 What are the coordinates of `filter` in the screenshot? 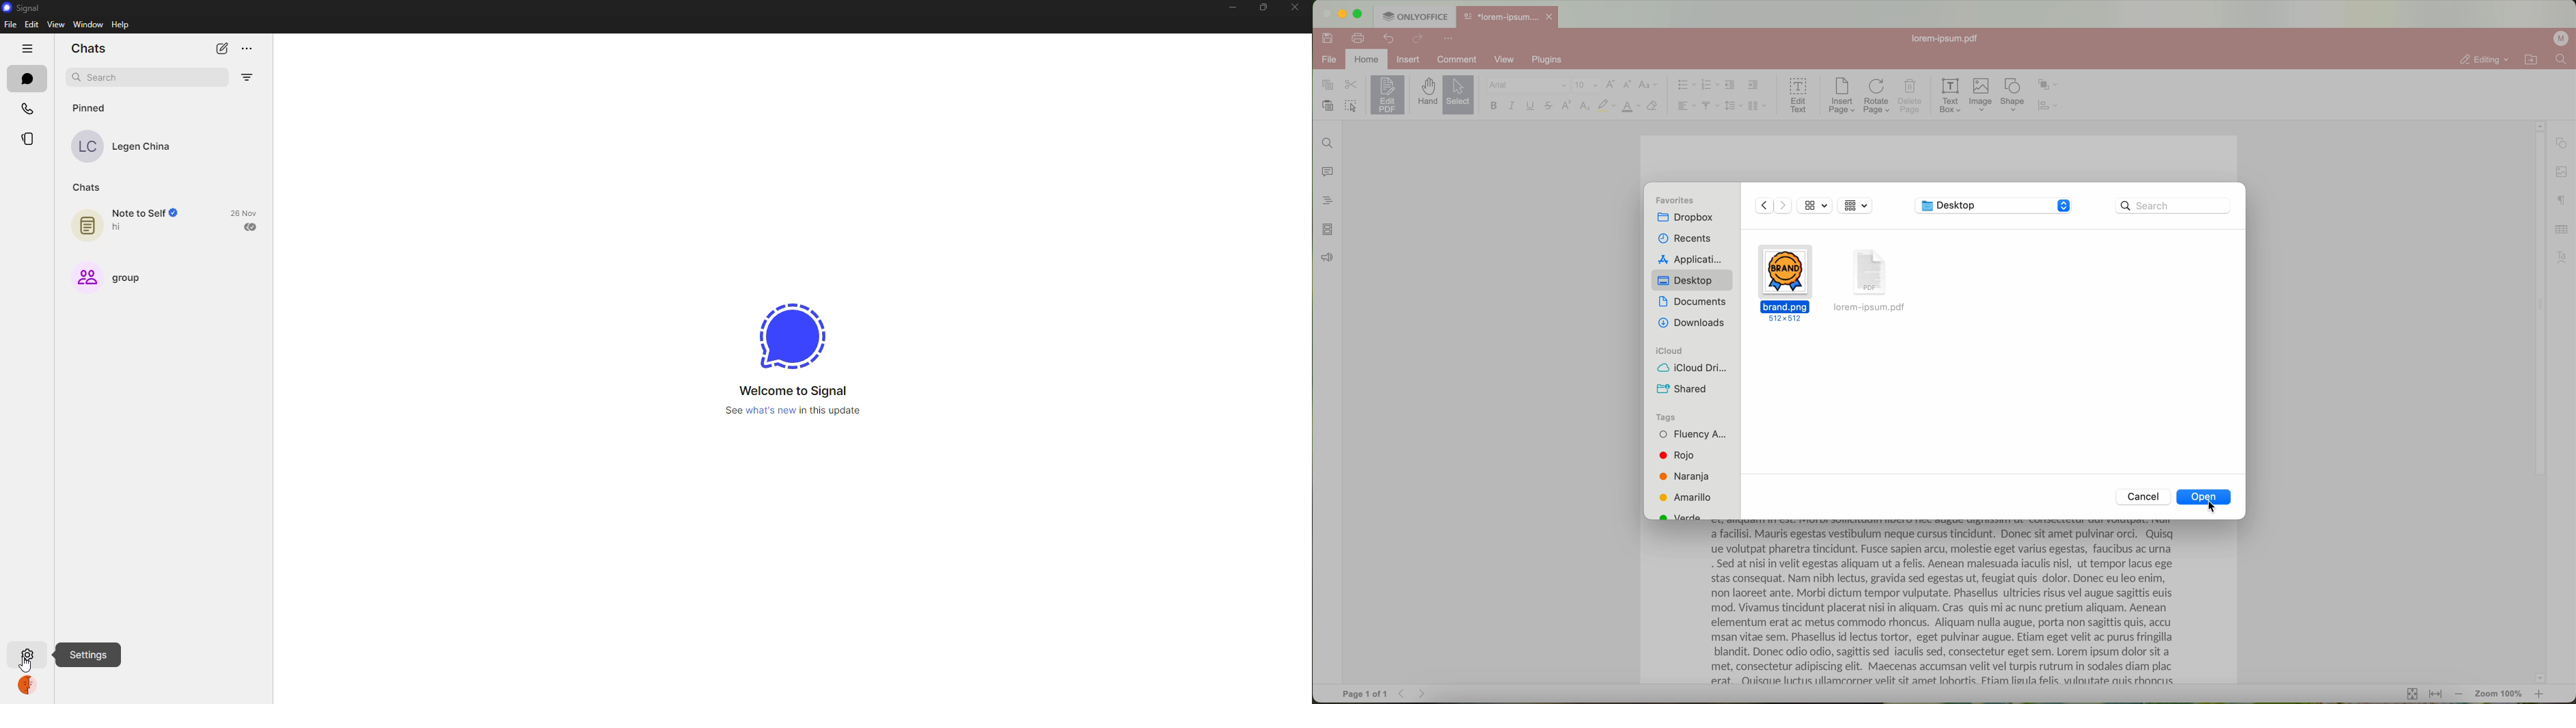 It's located at (248, 77).